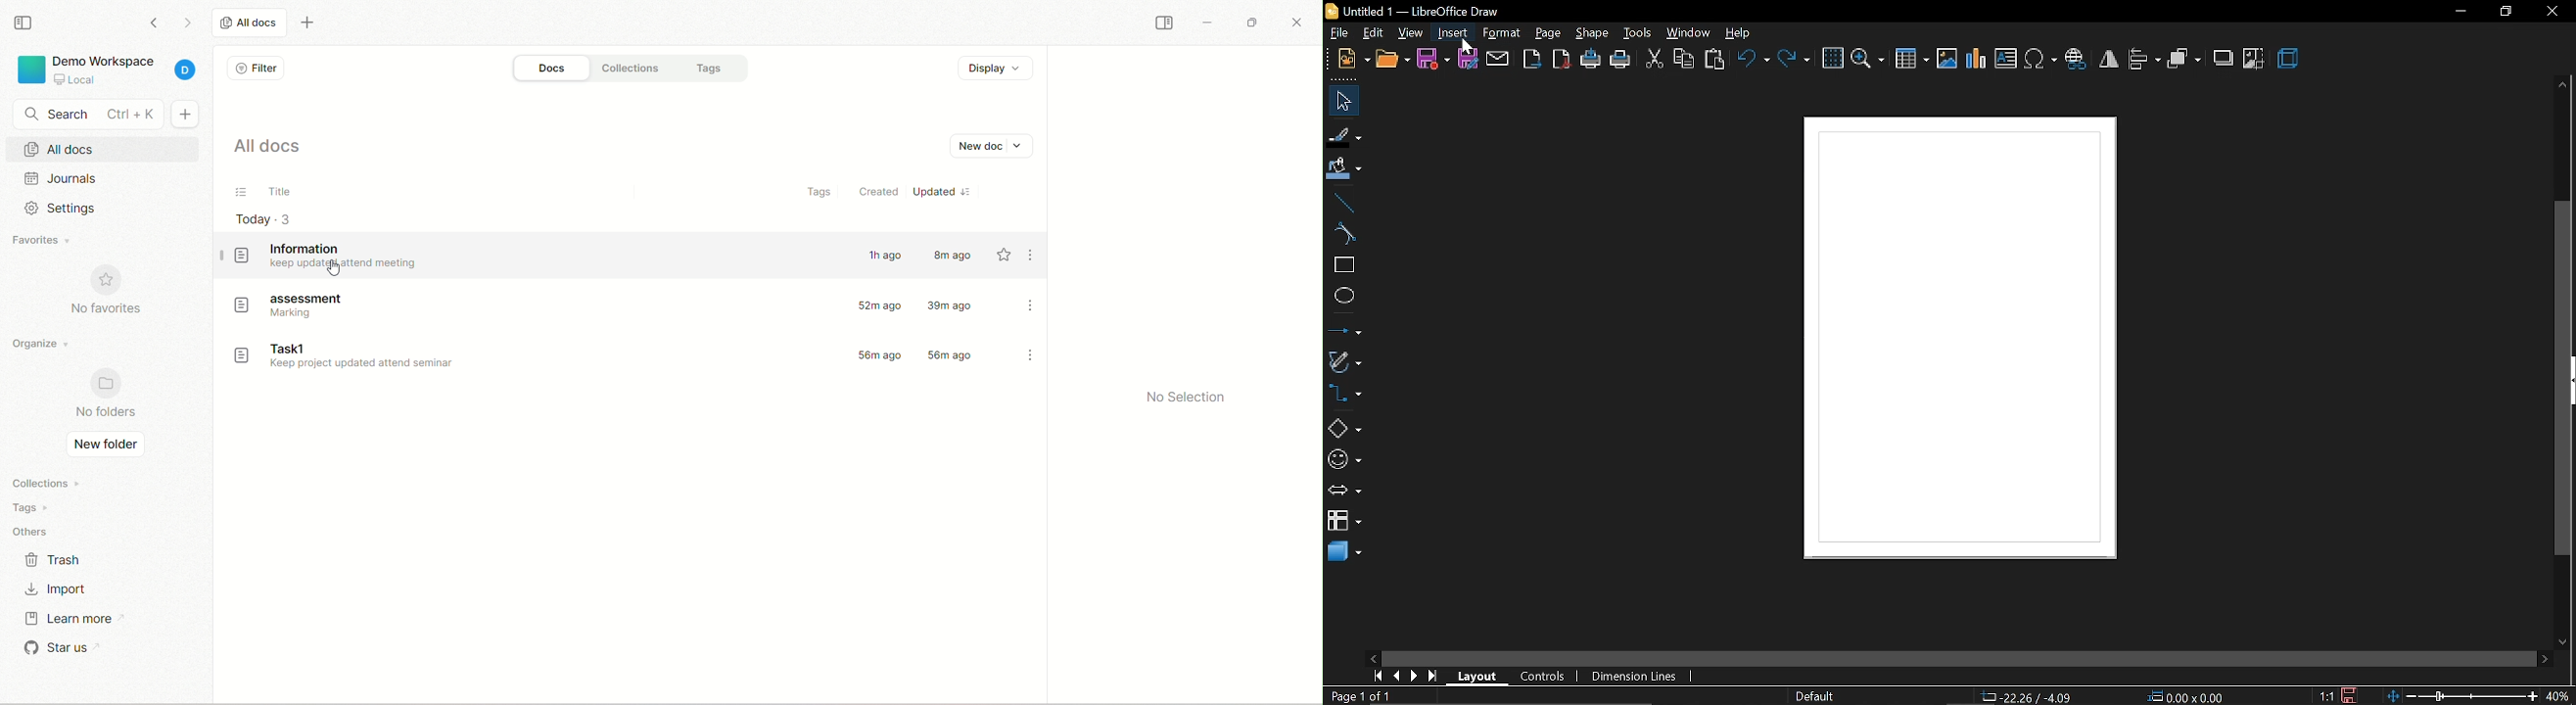 This screenshot has height=728, width=2576. What do you see at coordinates (993, 146) in the screenshot?
I see `new document` at bounding box center [993, 146].